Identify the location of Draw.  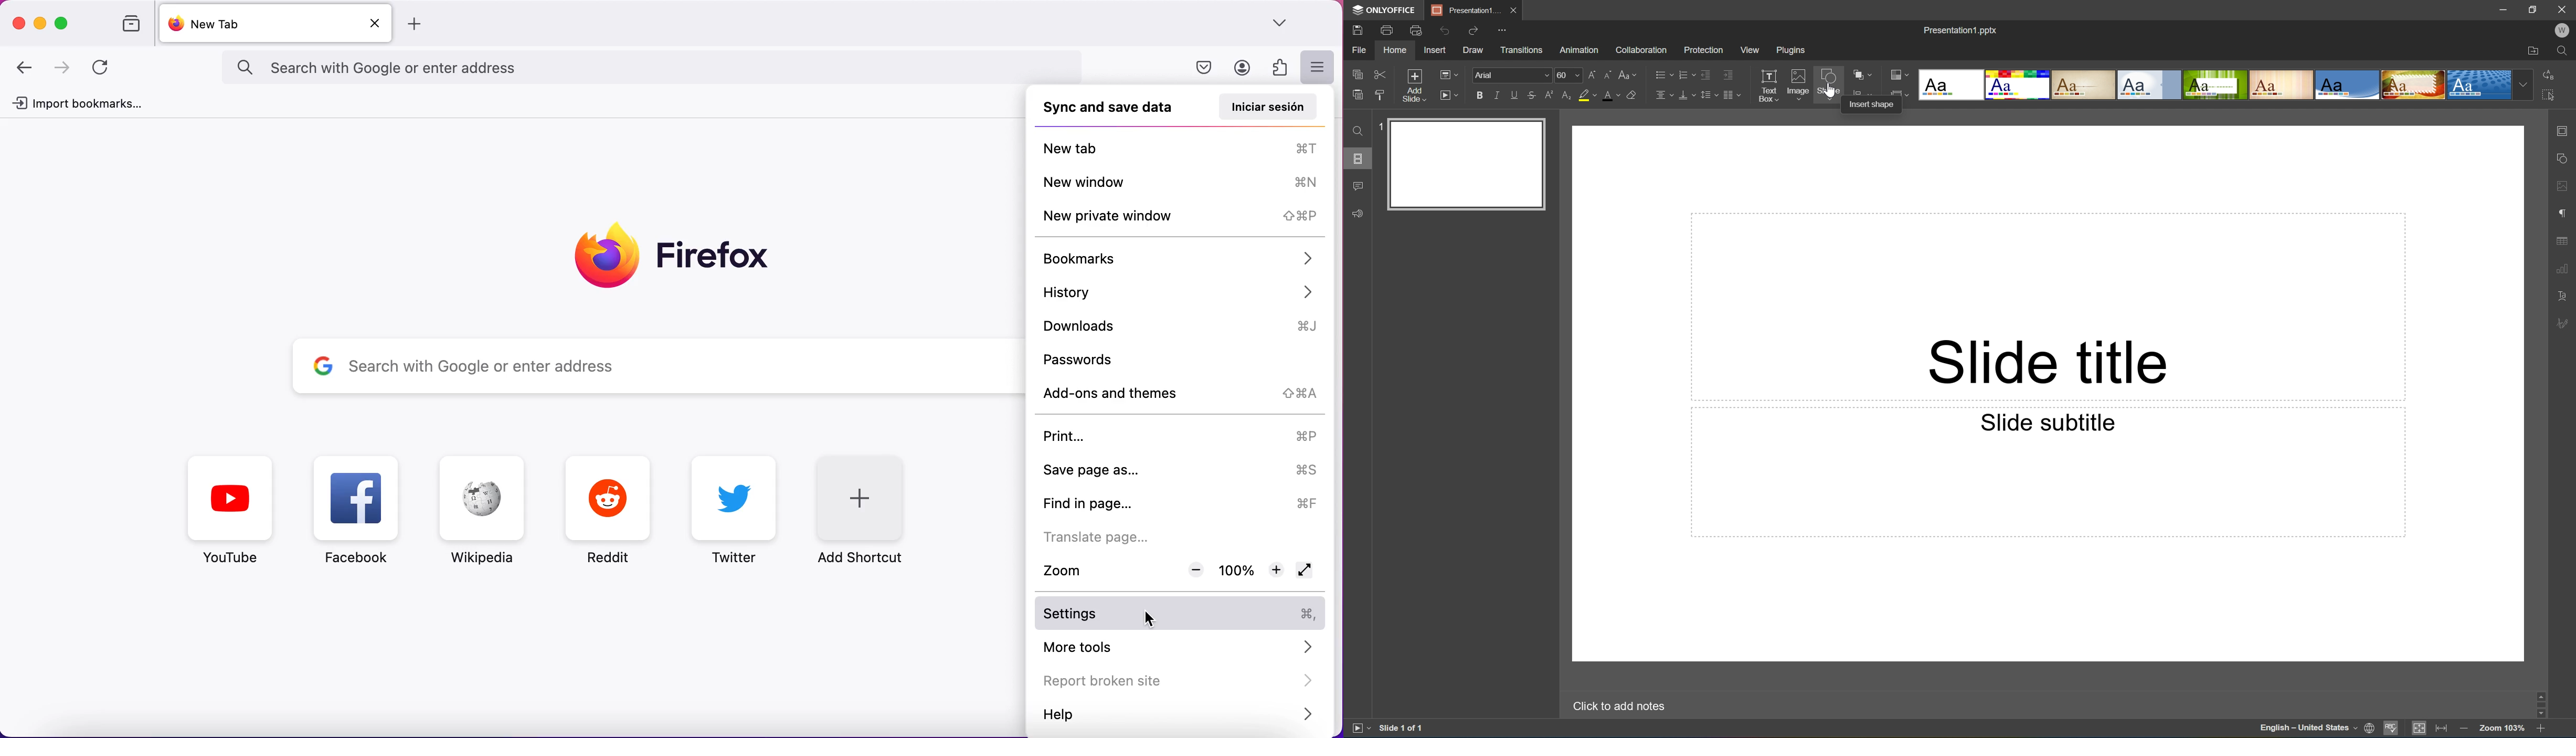
(1474, 51).